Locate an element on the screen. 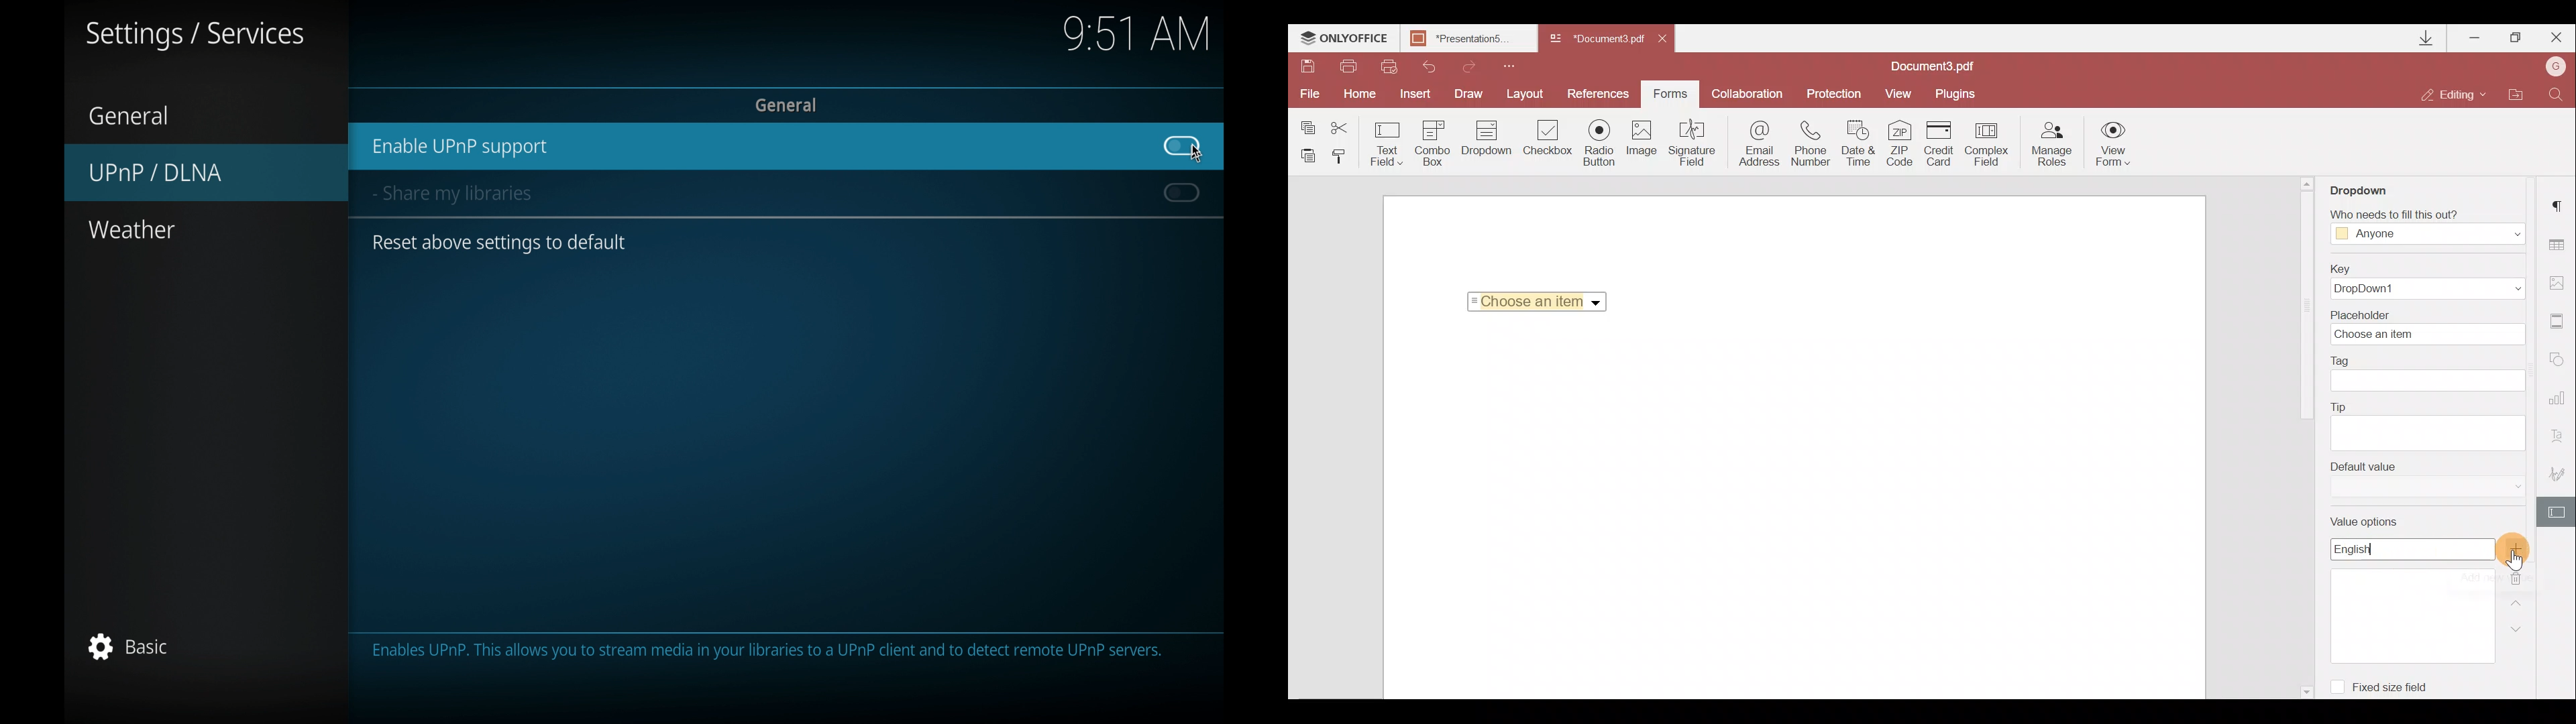  enable UPnPsupport is located at coordinates (464, 147).